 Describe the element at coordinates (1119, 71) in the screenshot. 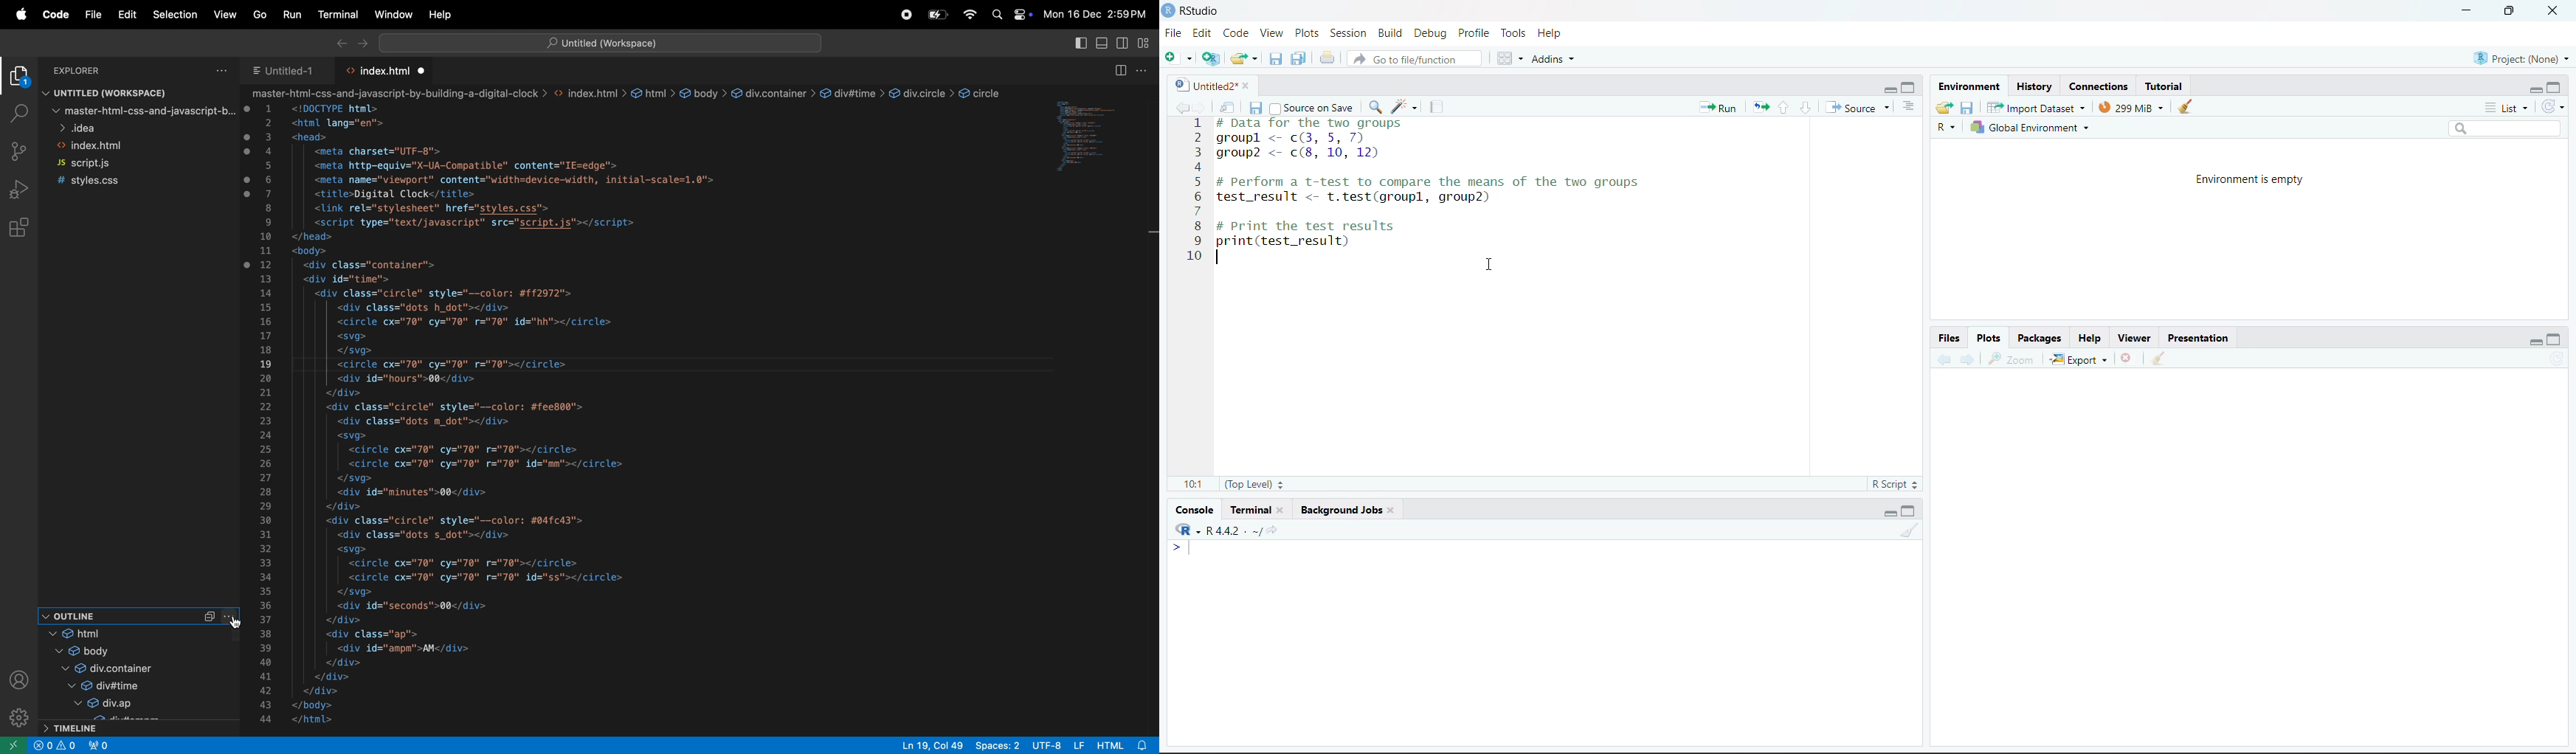

I see `split editor` at that location.